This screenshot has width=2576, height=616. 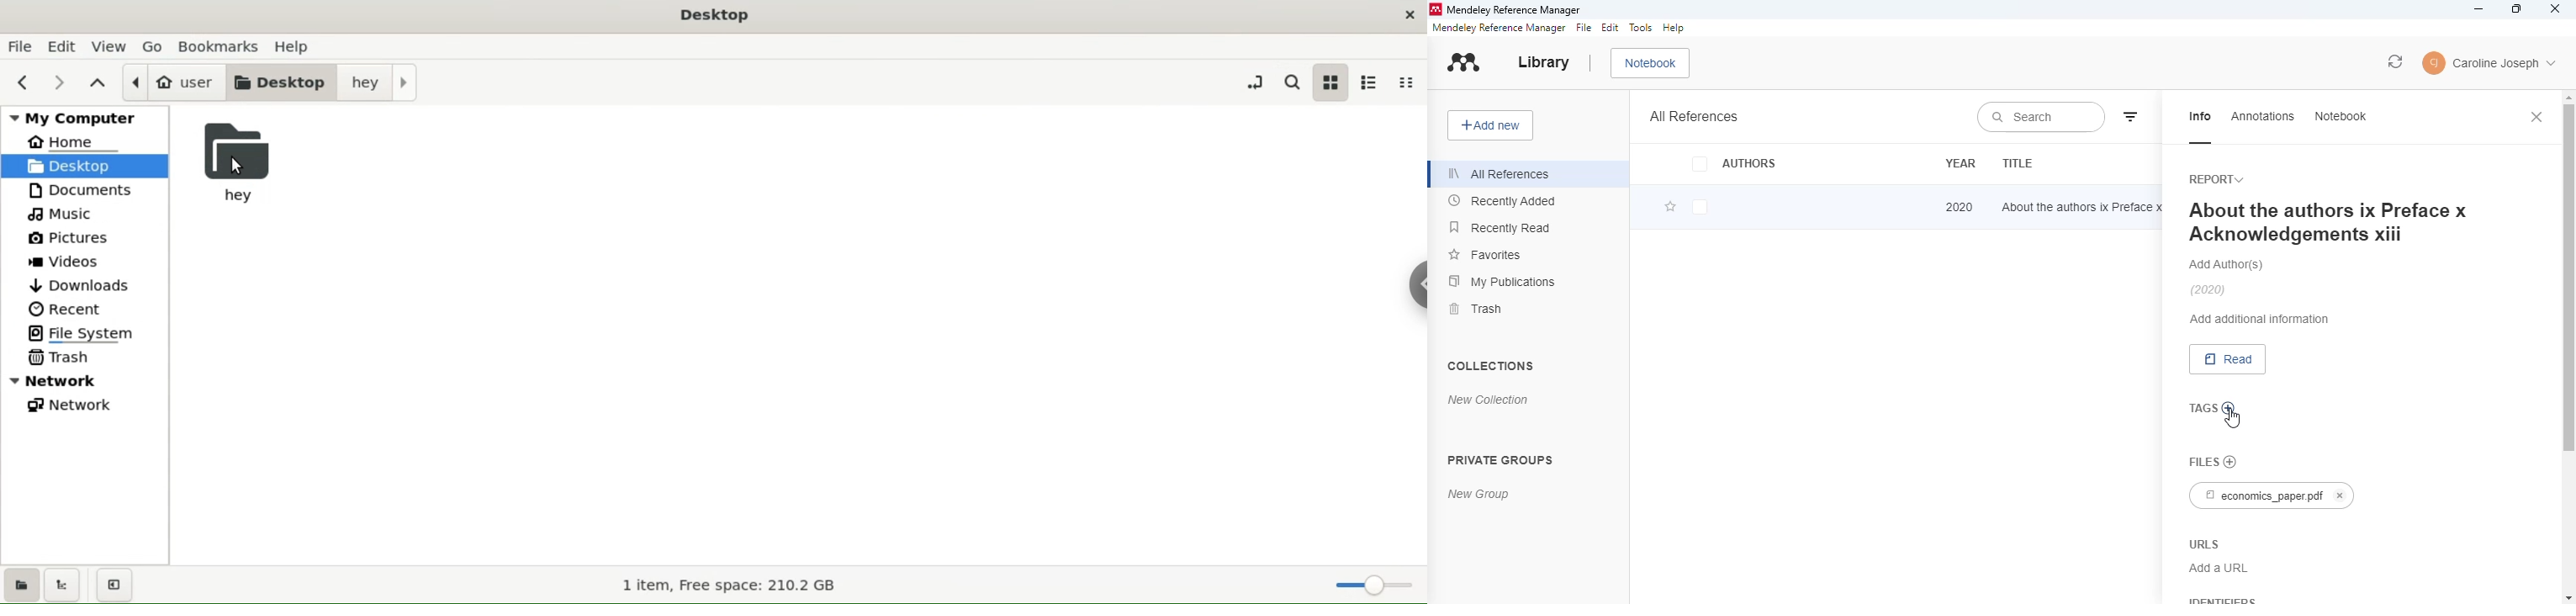 What do you see at coordinates (1501, 280) in the screenshot?
I see `my publications` at bounding box center [1501, 280].